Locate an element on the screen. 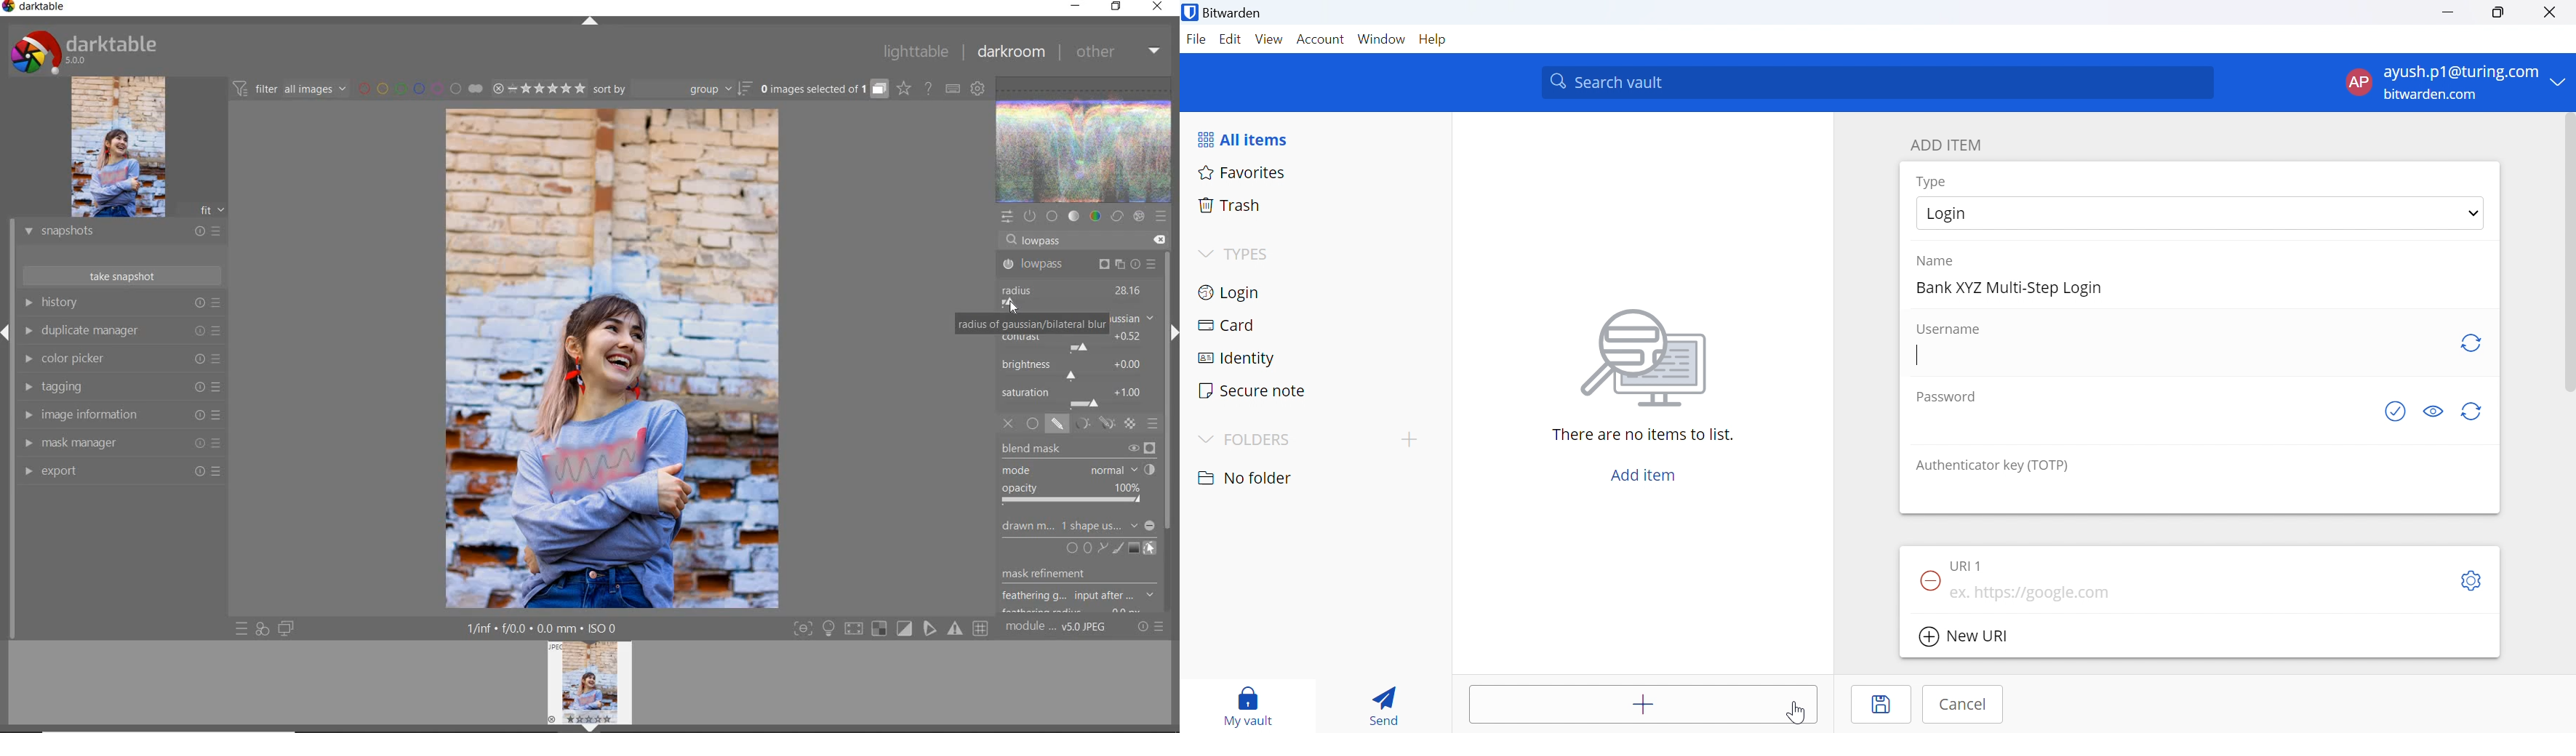 The width and height of the screenshot is (2576, 756). No folder is located at coordinates (1246, 478).